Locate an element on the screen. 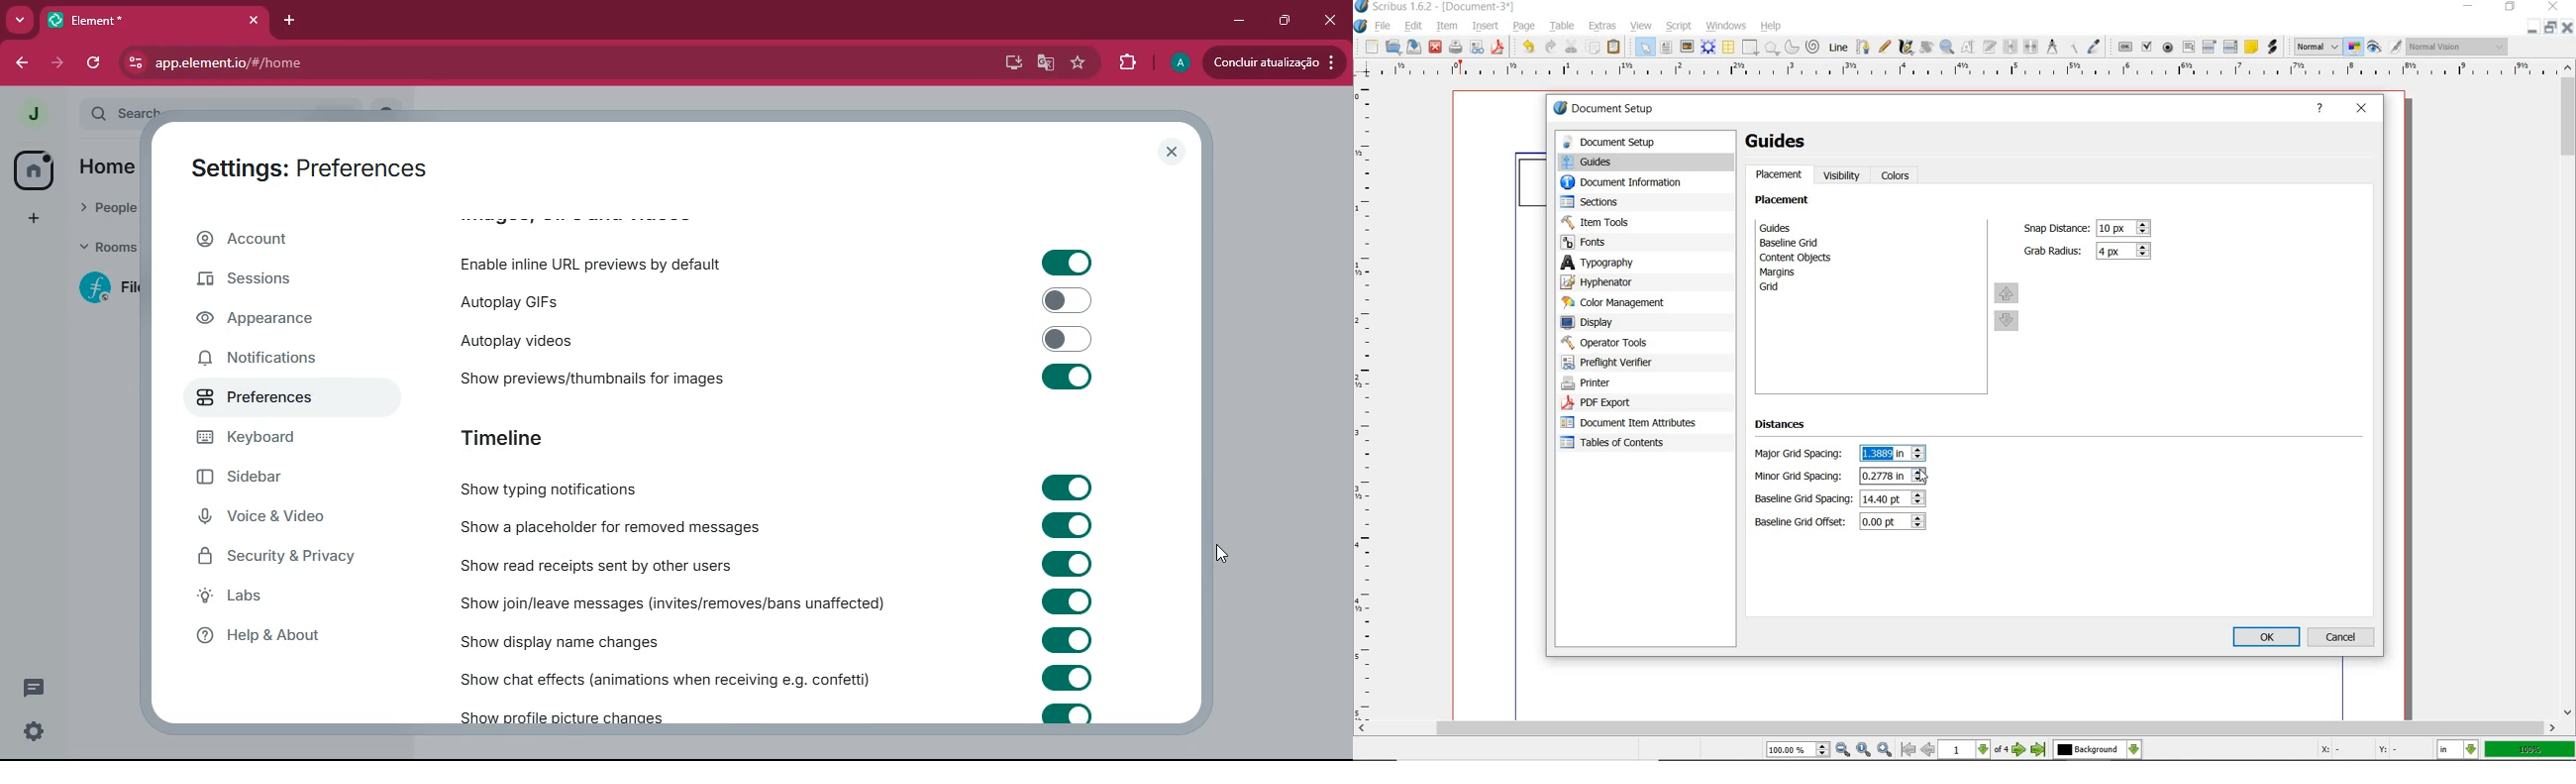 The image size is (2576, 784). sessions is located at coordinates (276, 280).